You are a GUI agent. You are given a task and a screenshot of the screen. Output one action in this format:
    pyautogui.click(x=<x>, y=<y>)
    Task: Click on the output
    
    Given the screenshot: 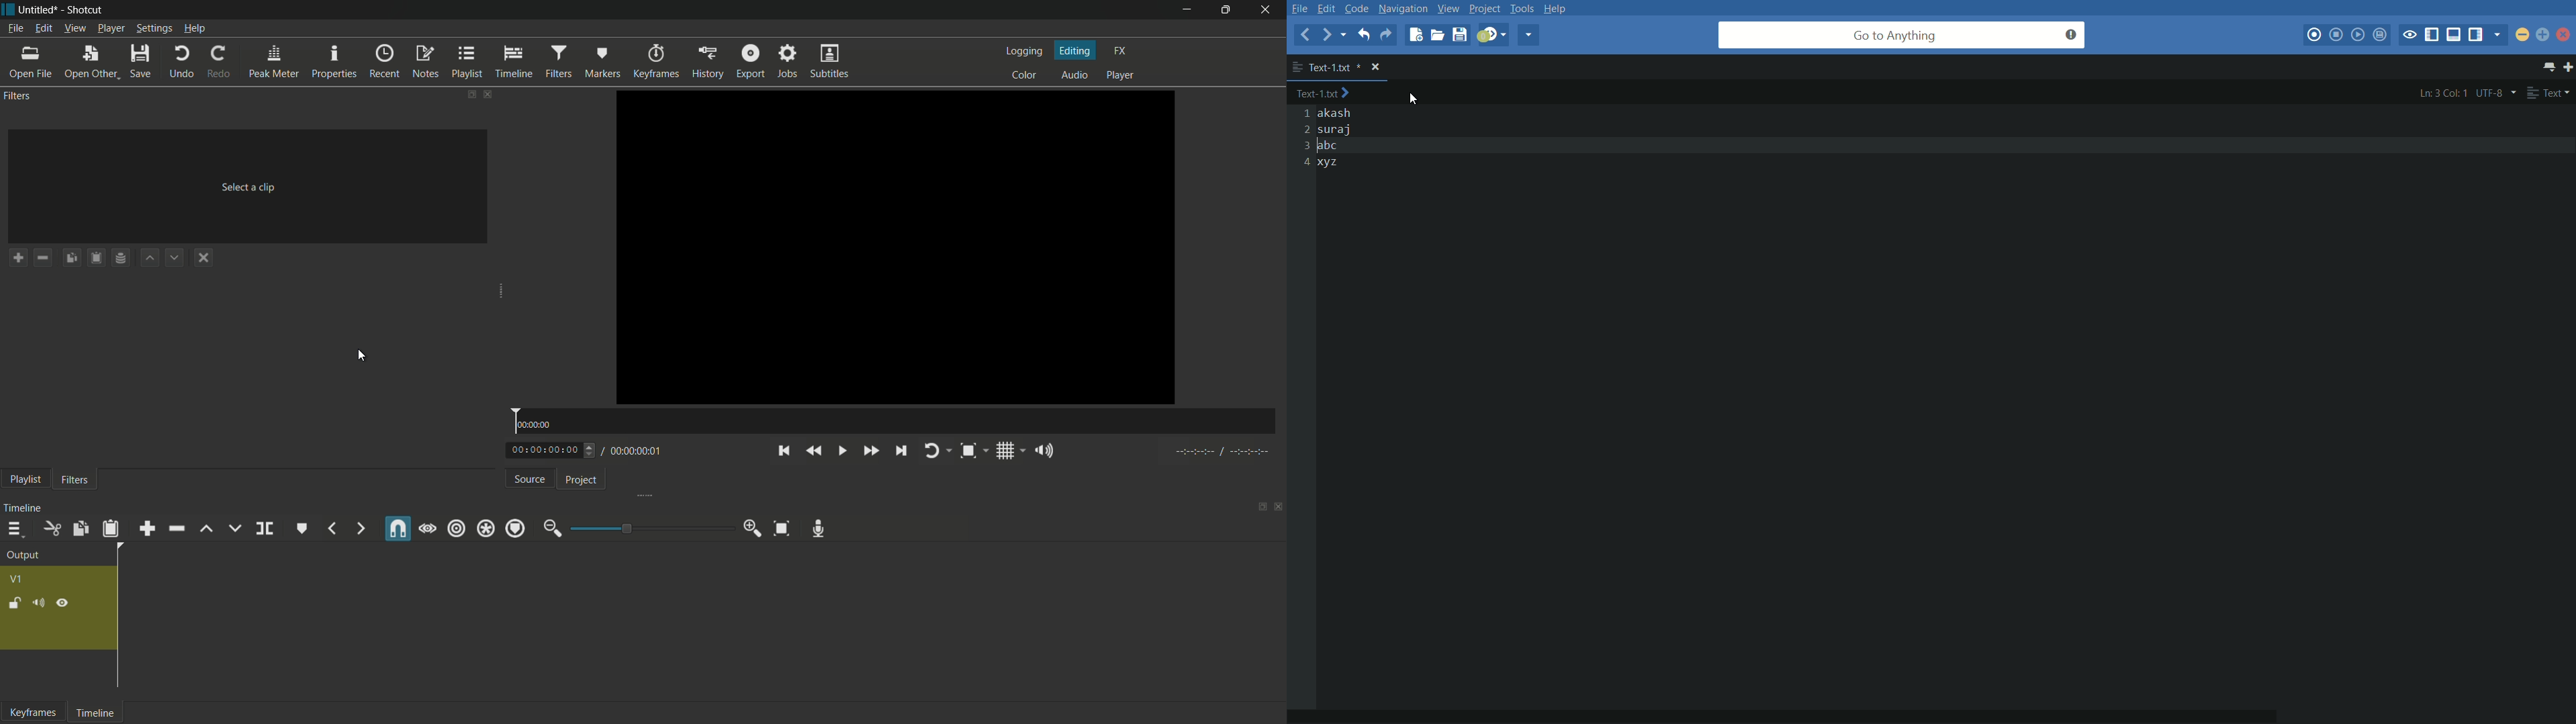 What is the action you would take?
    pyautogui.click(x=21, y=556)
    